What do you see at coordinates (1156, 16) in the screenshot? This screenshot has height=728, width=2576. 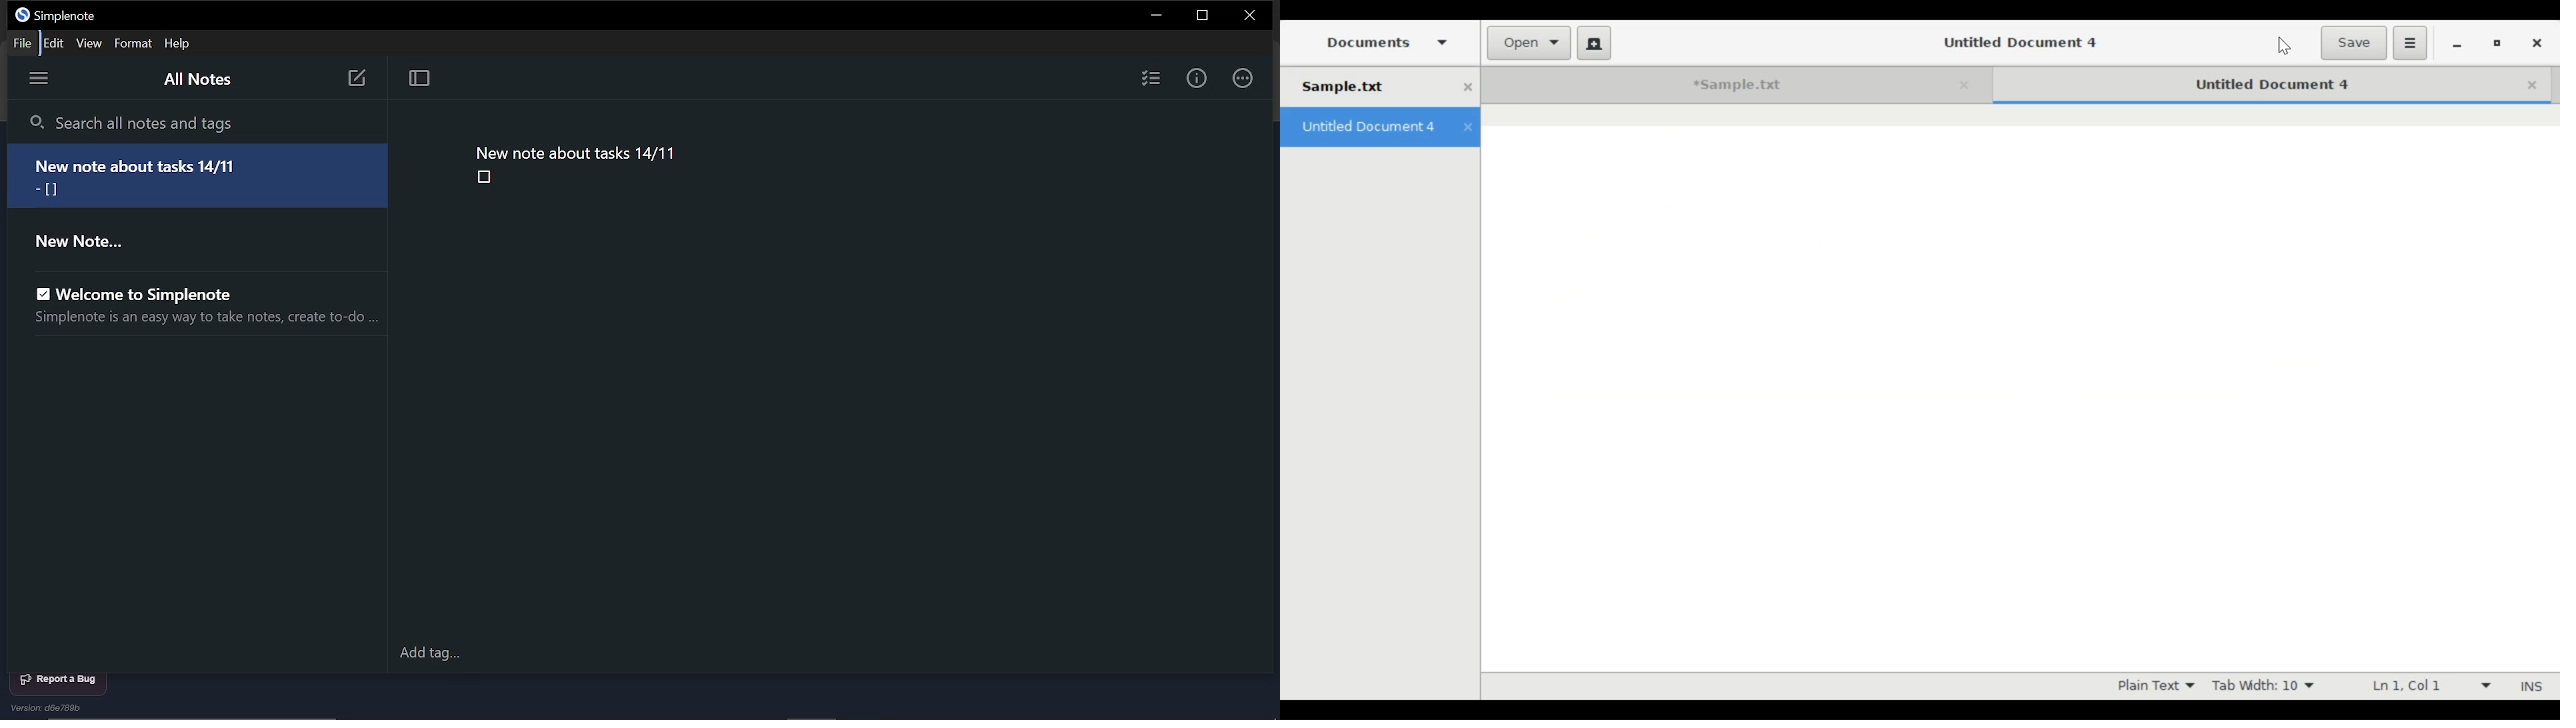 I see `Minimize` at bounding box center [1156, 16].